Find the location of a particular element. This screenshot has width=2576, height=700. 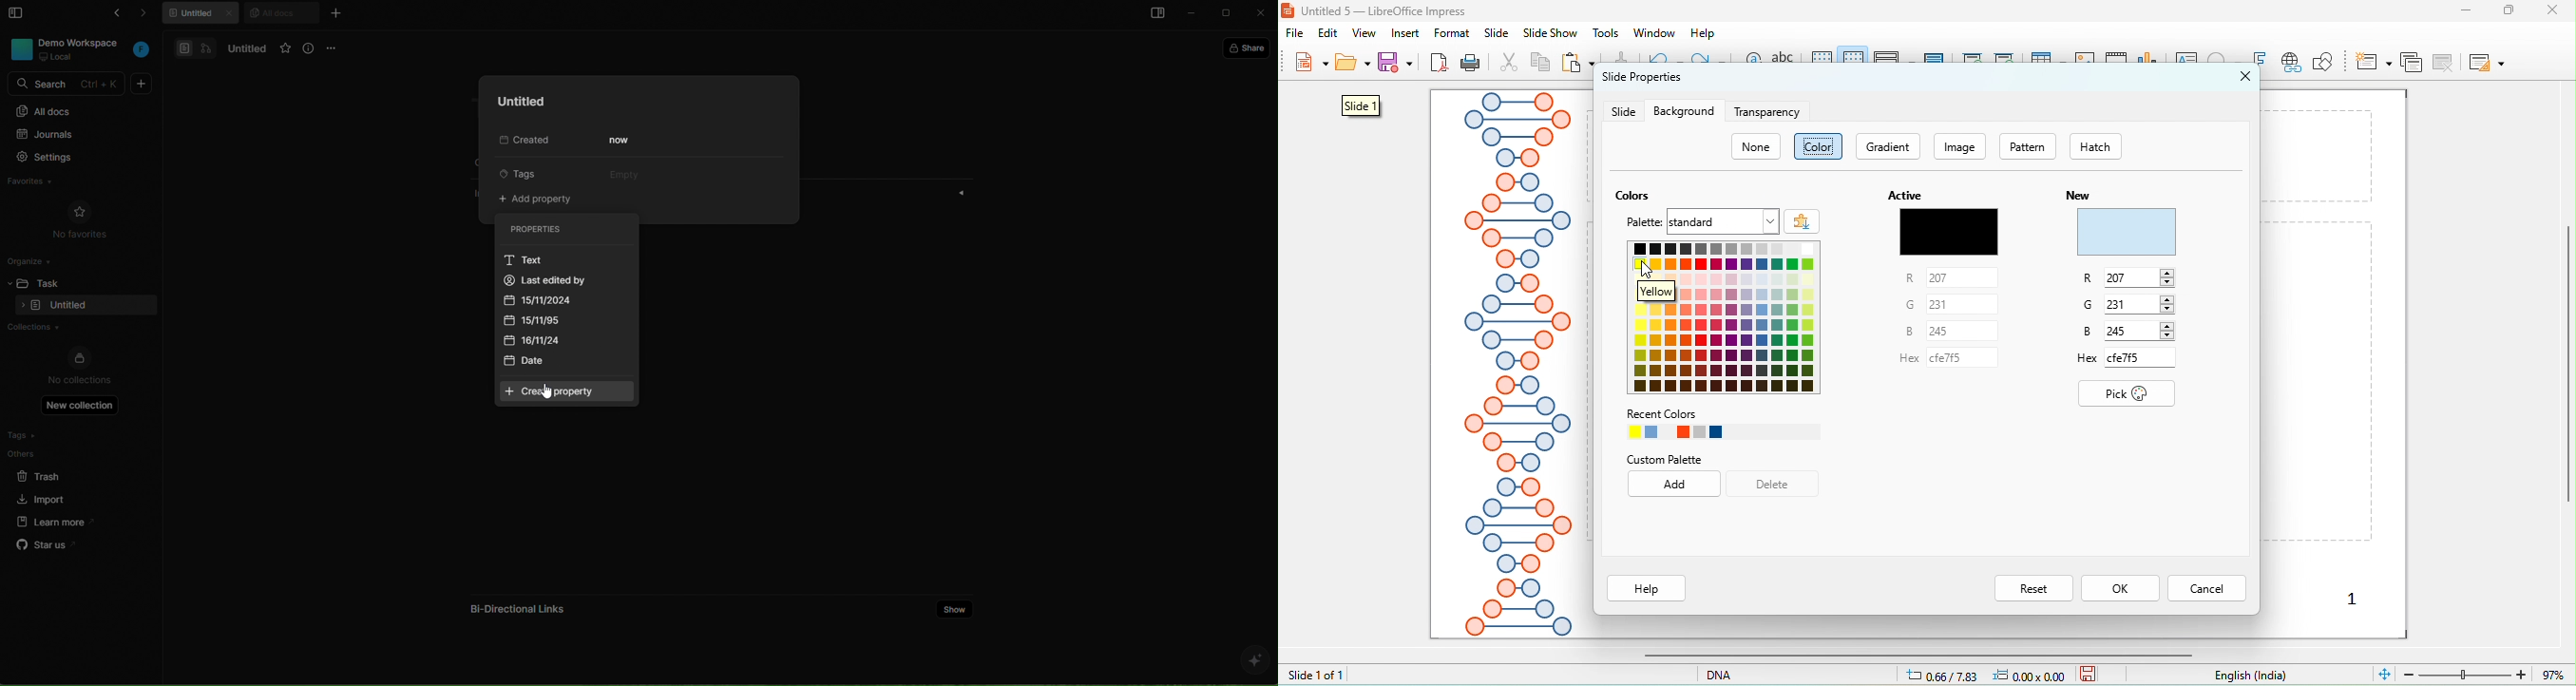

pick is located at coordinates (2129, 394).